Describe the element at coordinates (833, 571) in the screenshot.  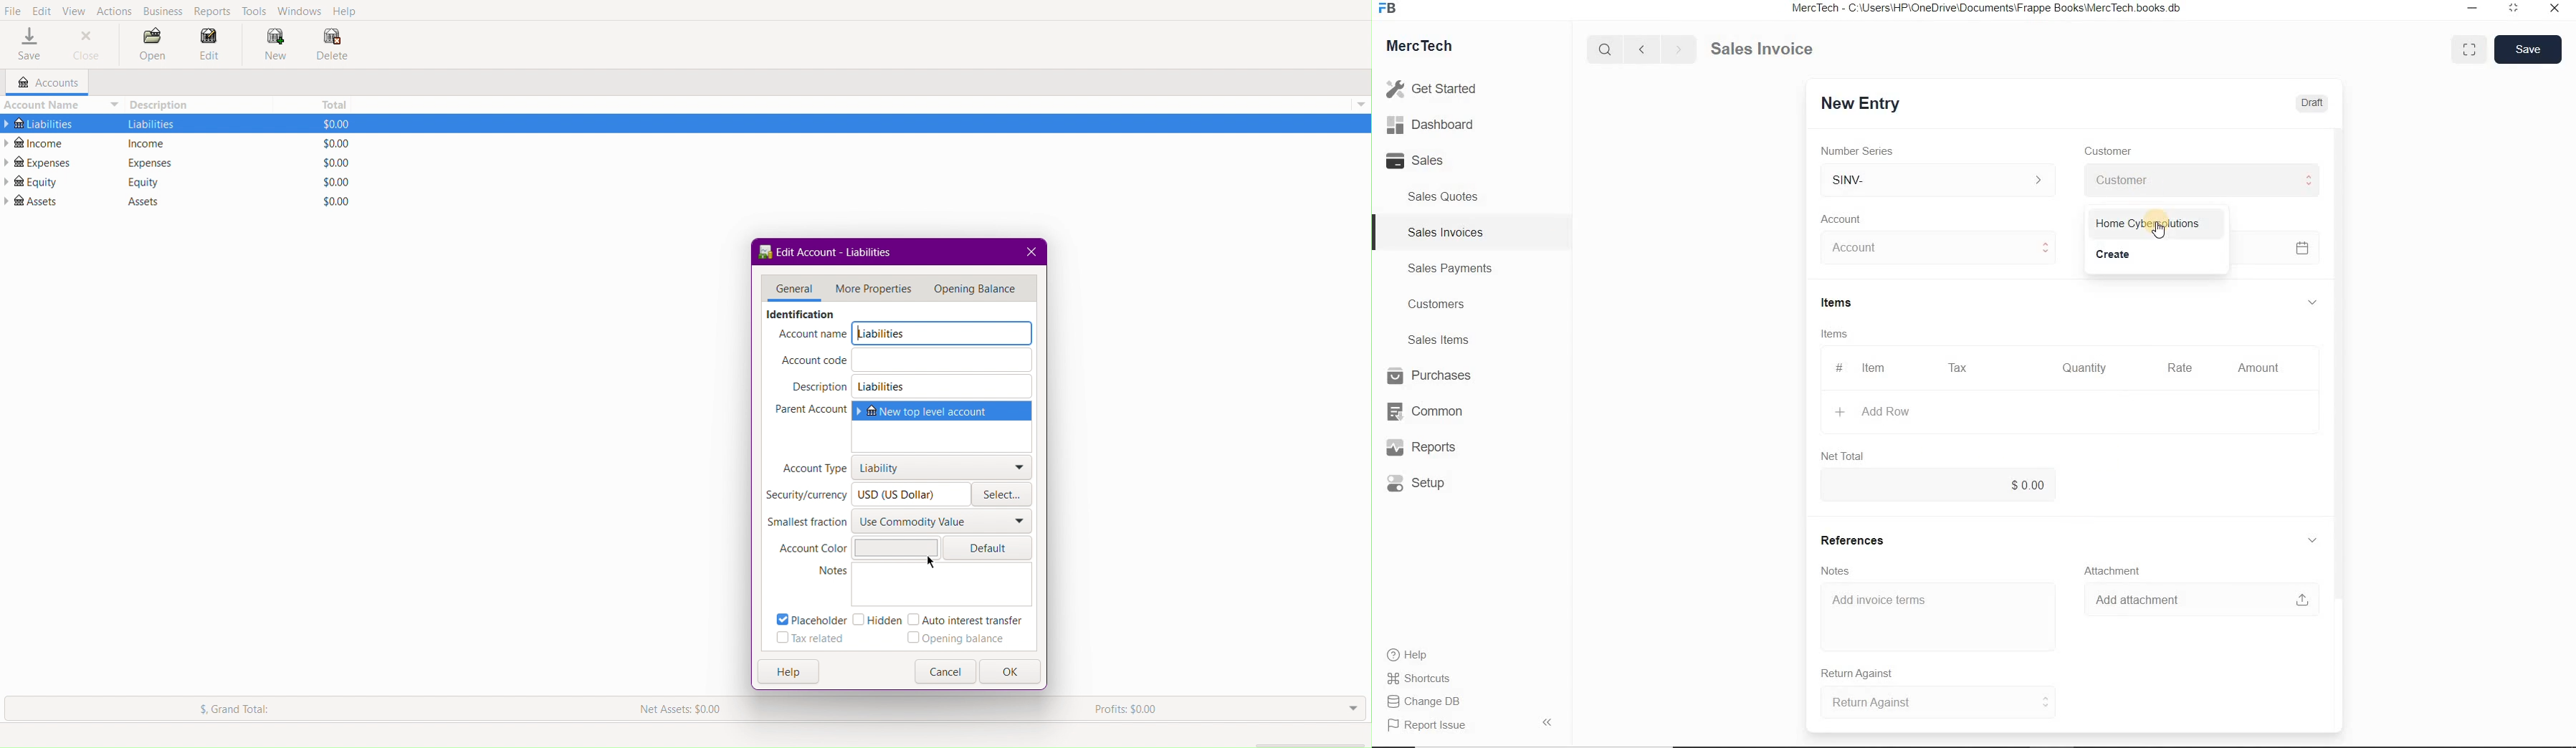
I see `notes` at that location.